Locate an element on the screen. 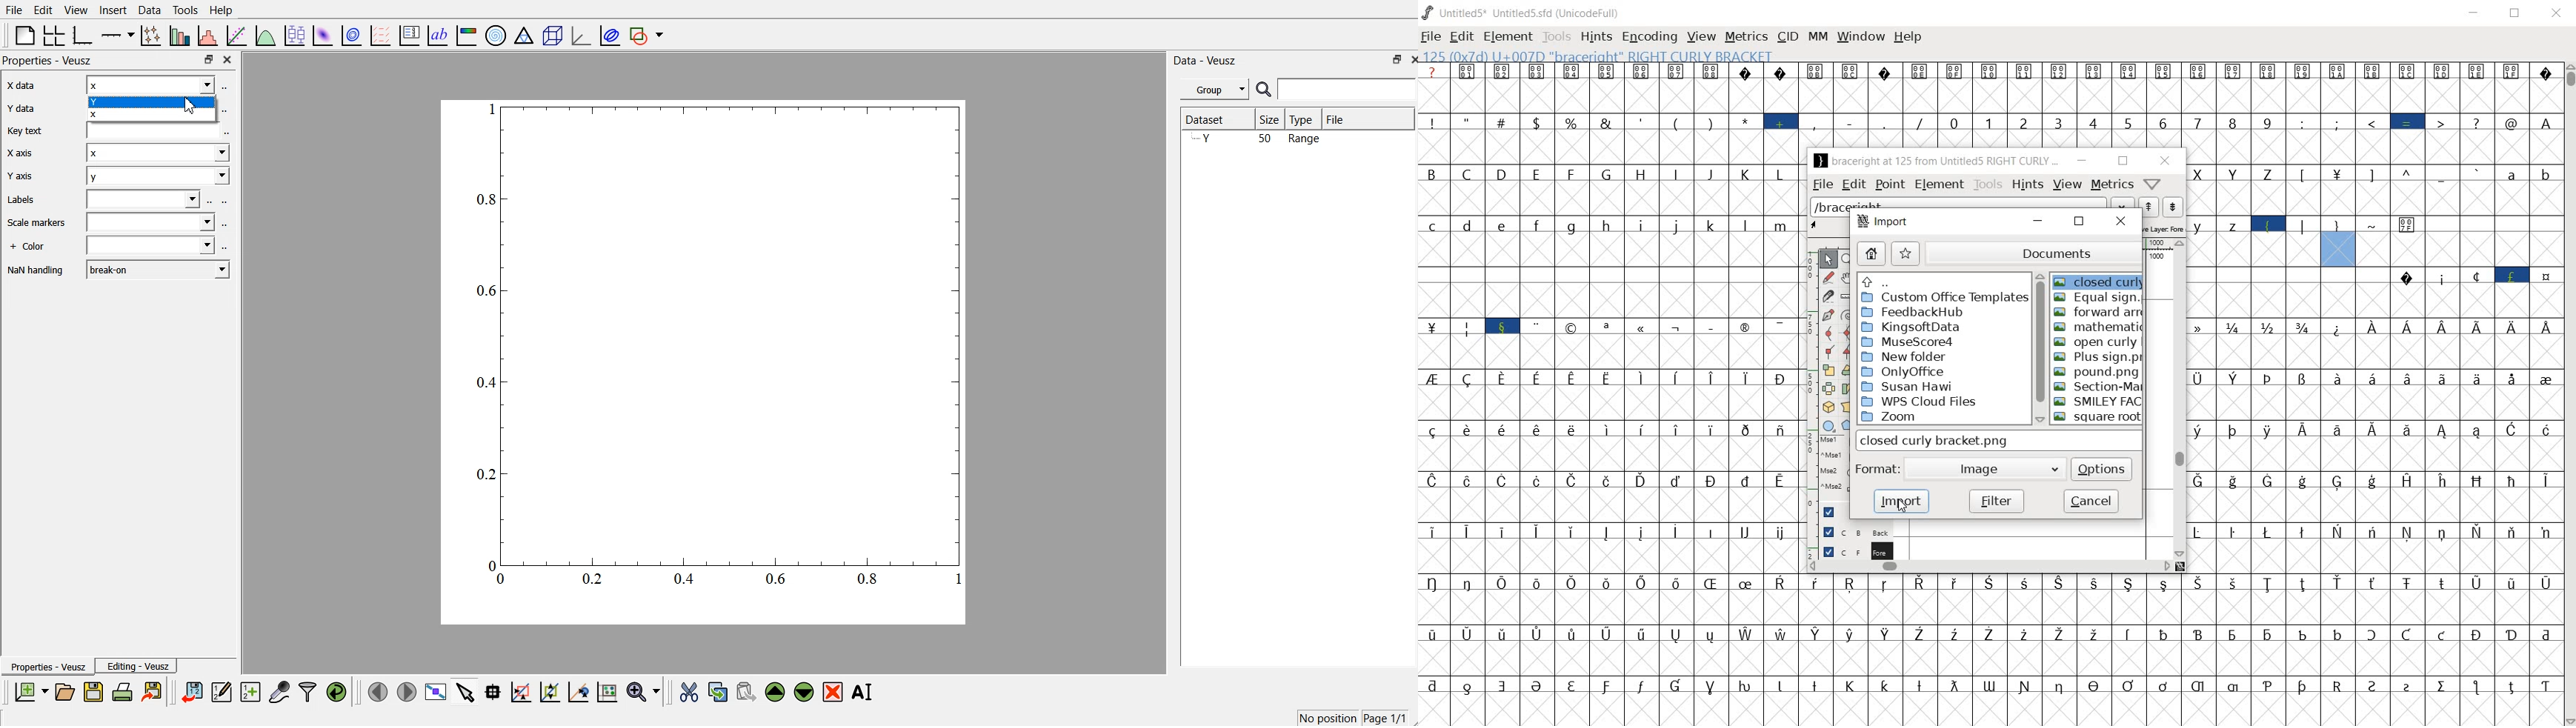  Kingsoftdata is located at coordinates (1911, 327).